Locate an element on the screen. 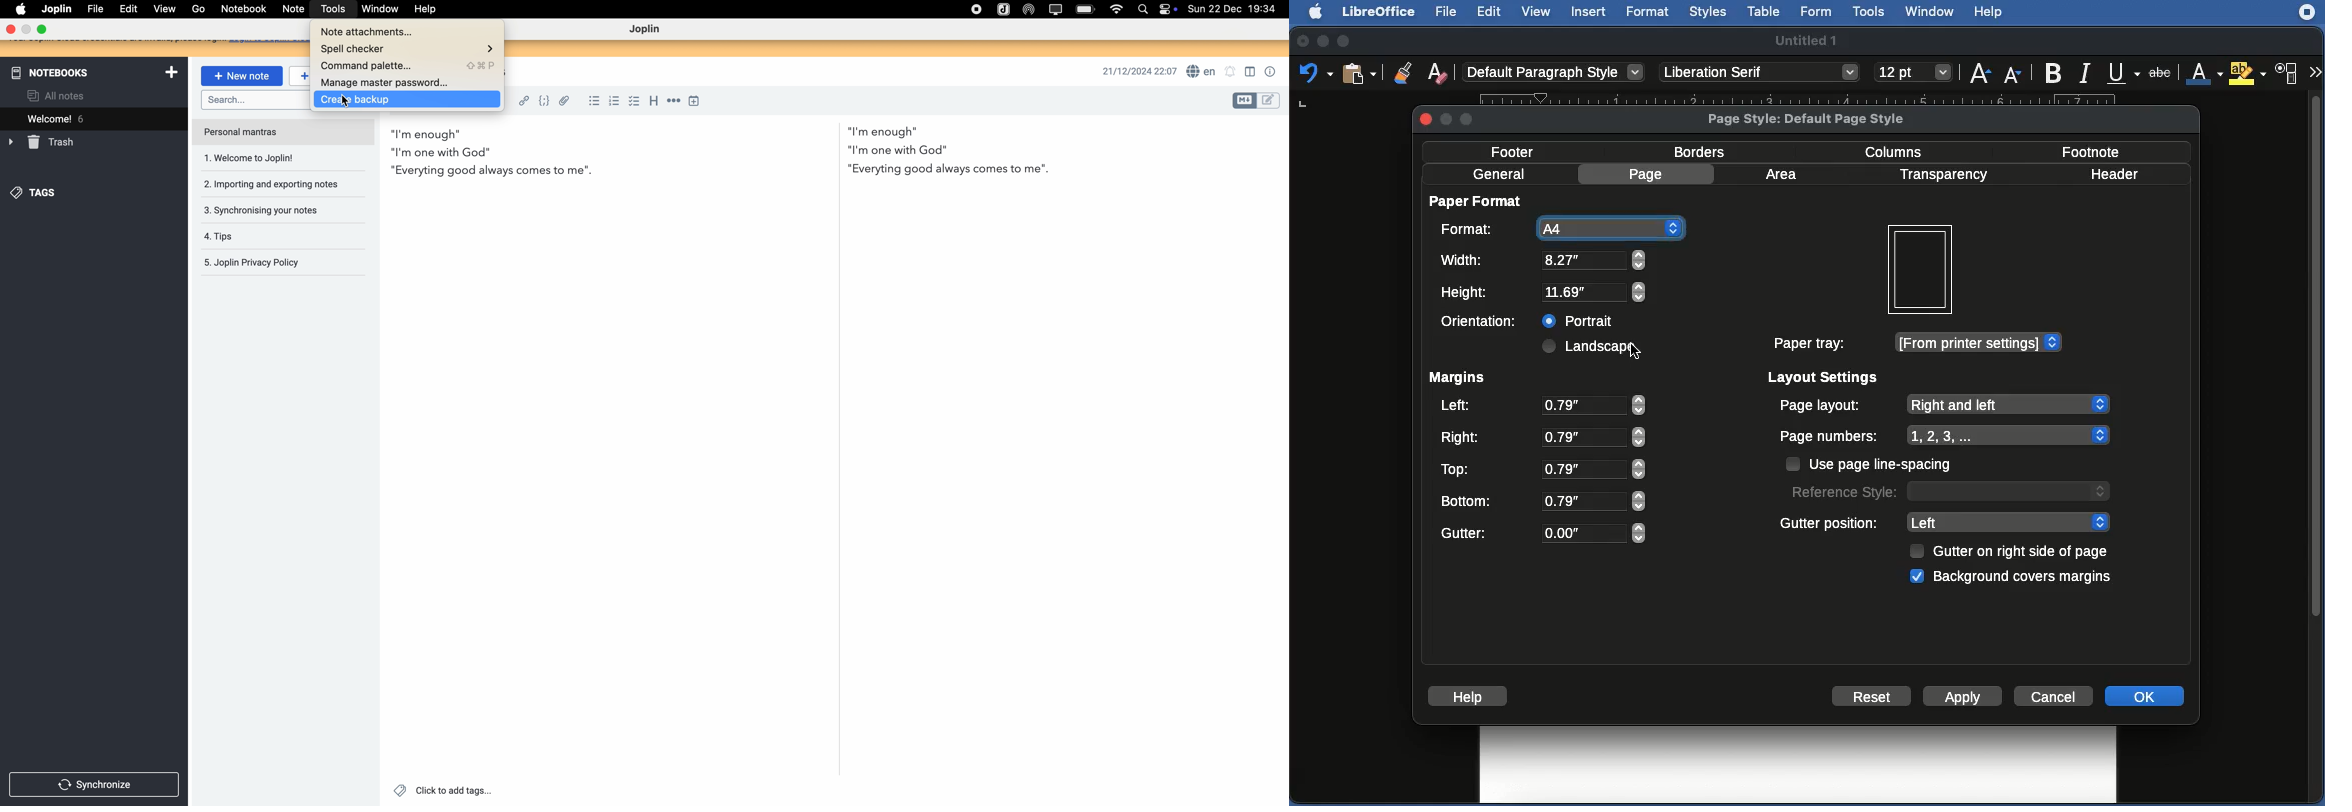 Image resolution: width=2352 pixels, height=812 pixels. tags is located at coordinates (35, 192).